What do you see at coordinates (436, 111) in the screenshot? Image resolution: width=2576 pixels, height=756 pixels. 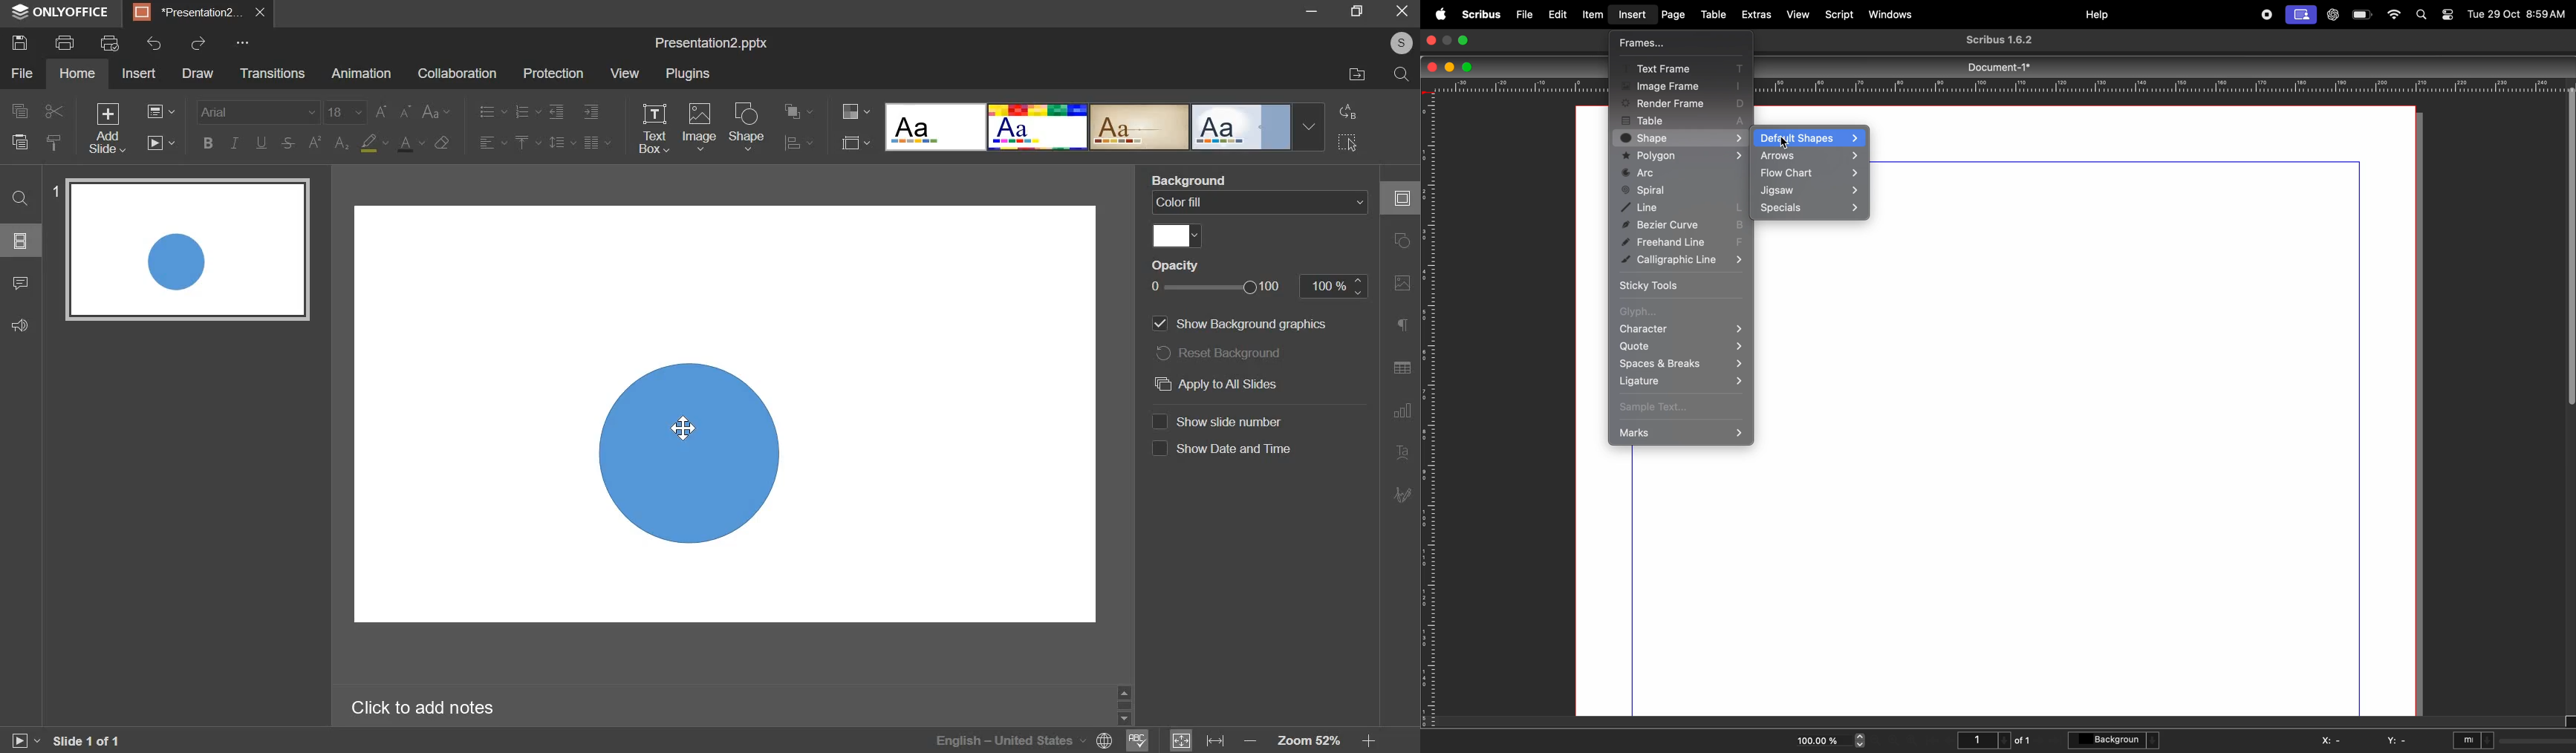 I see `change case` at bounding box center [436, 111].